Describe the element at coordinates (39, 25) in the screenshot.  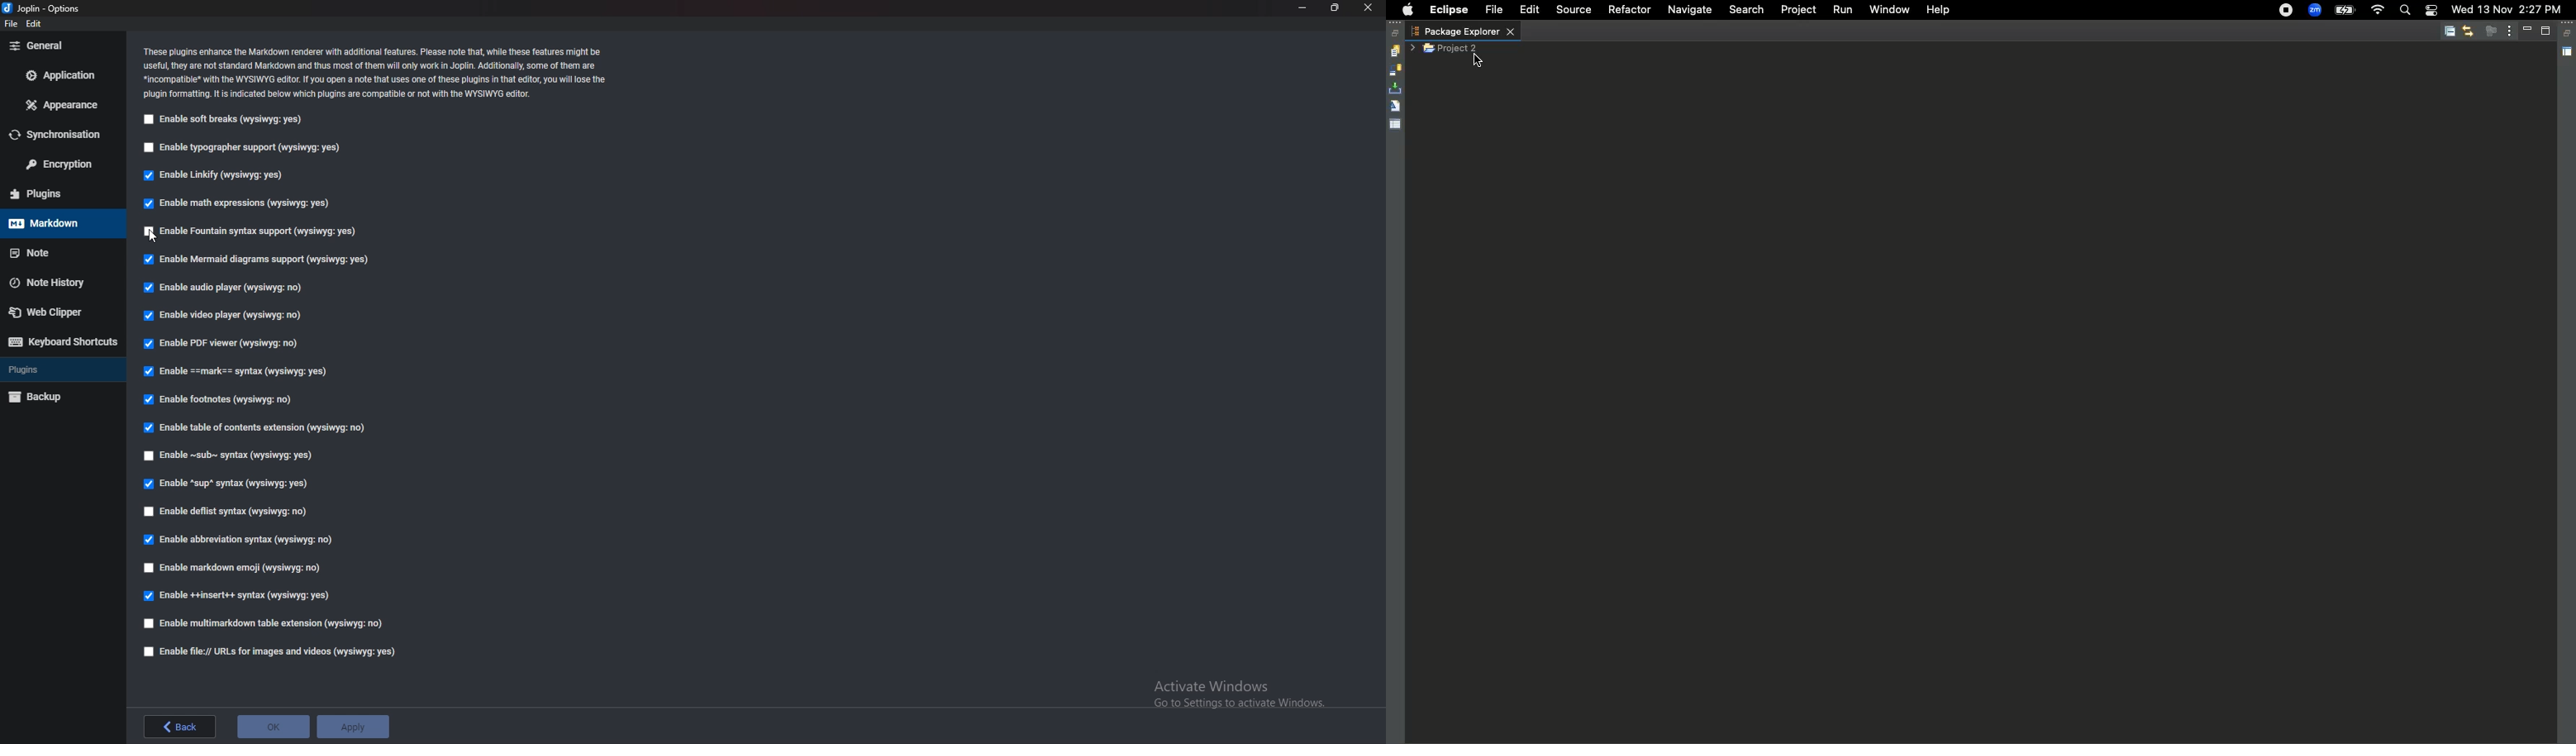
I see `edit` at that location.